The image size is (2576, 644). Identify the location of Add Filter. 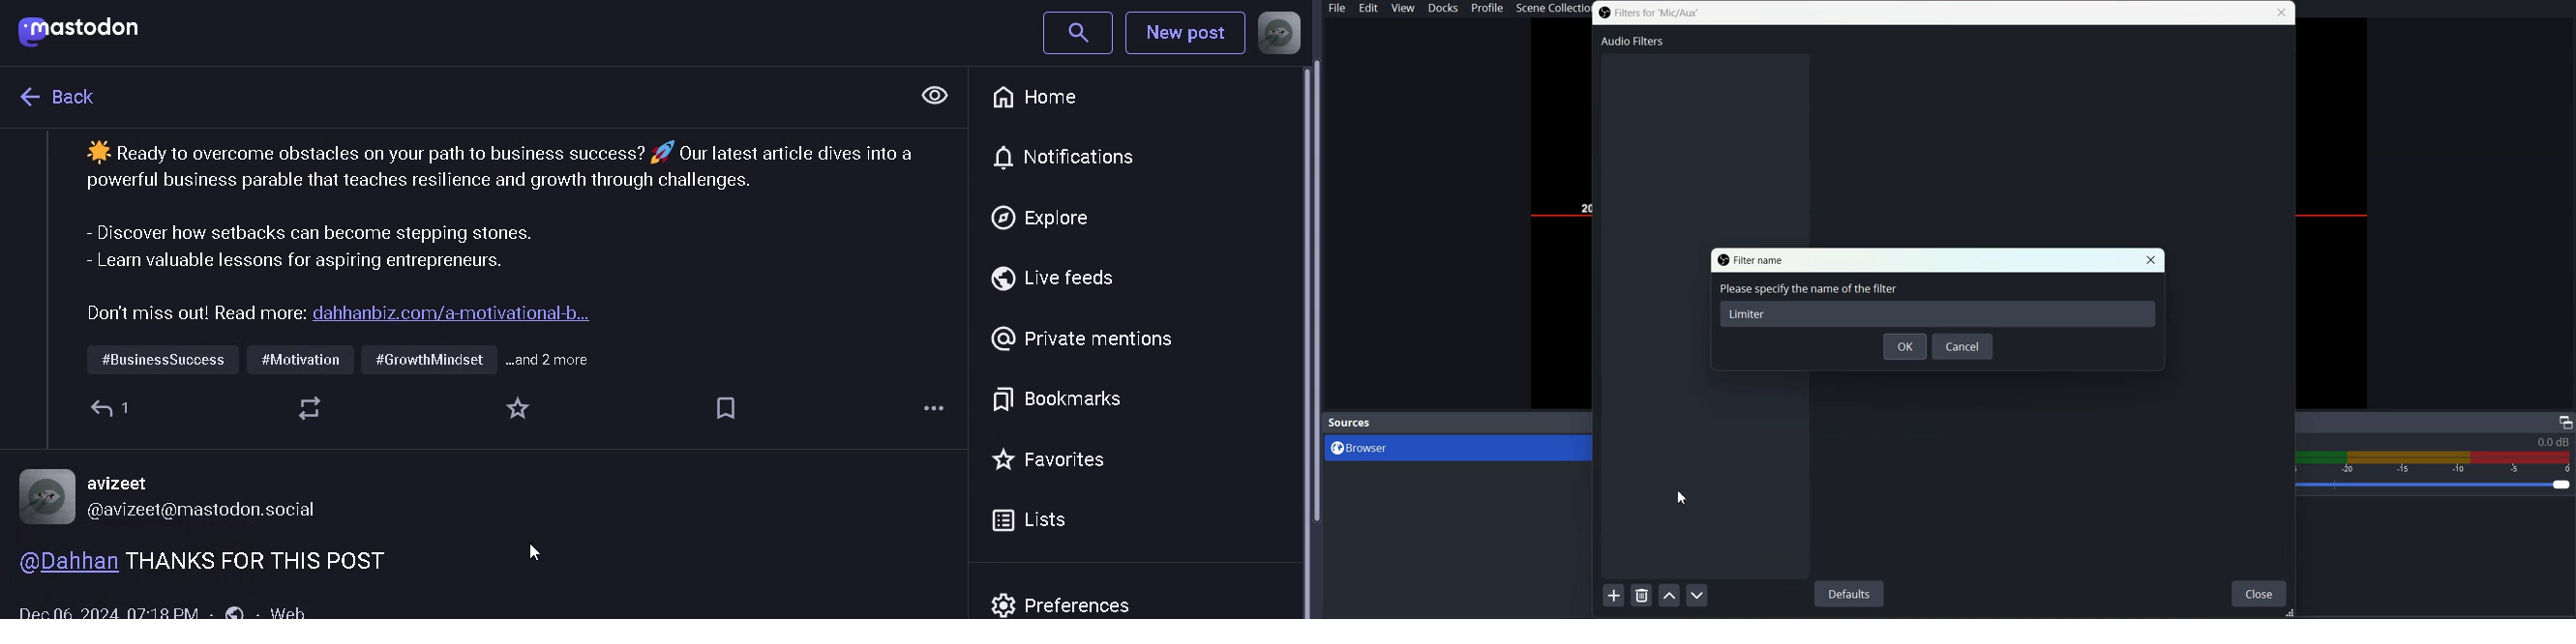
(1613, 594).